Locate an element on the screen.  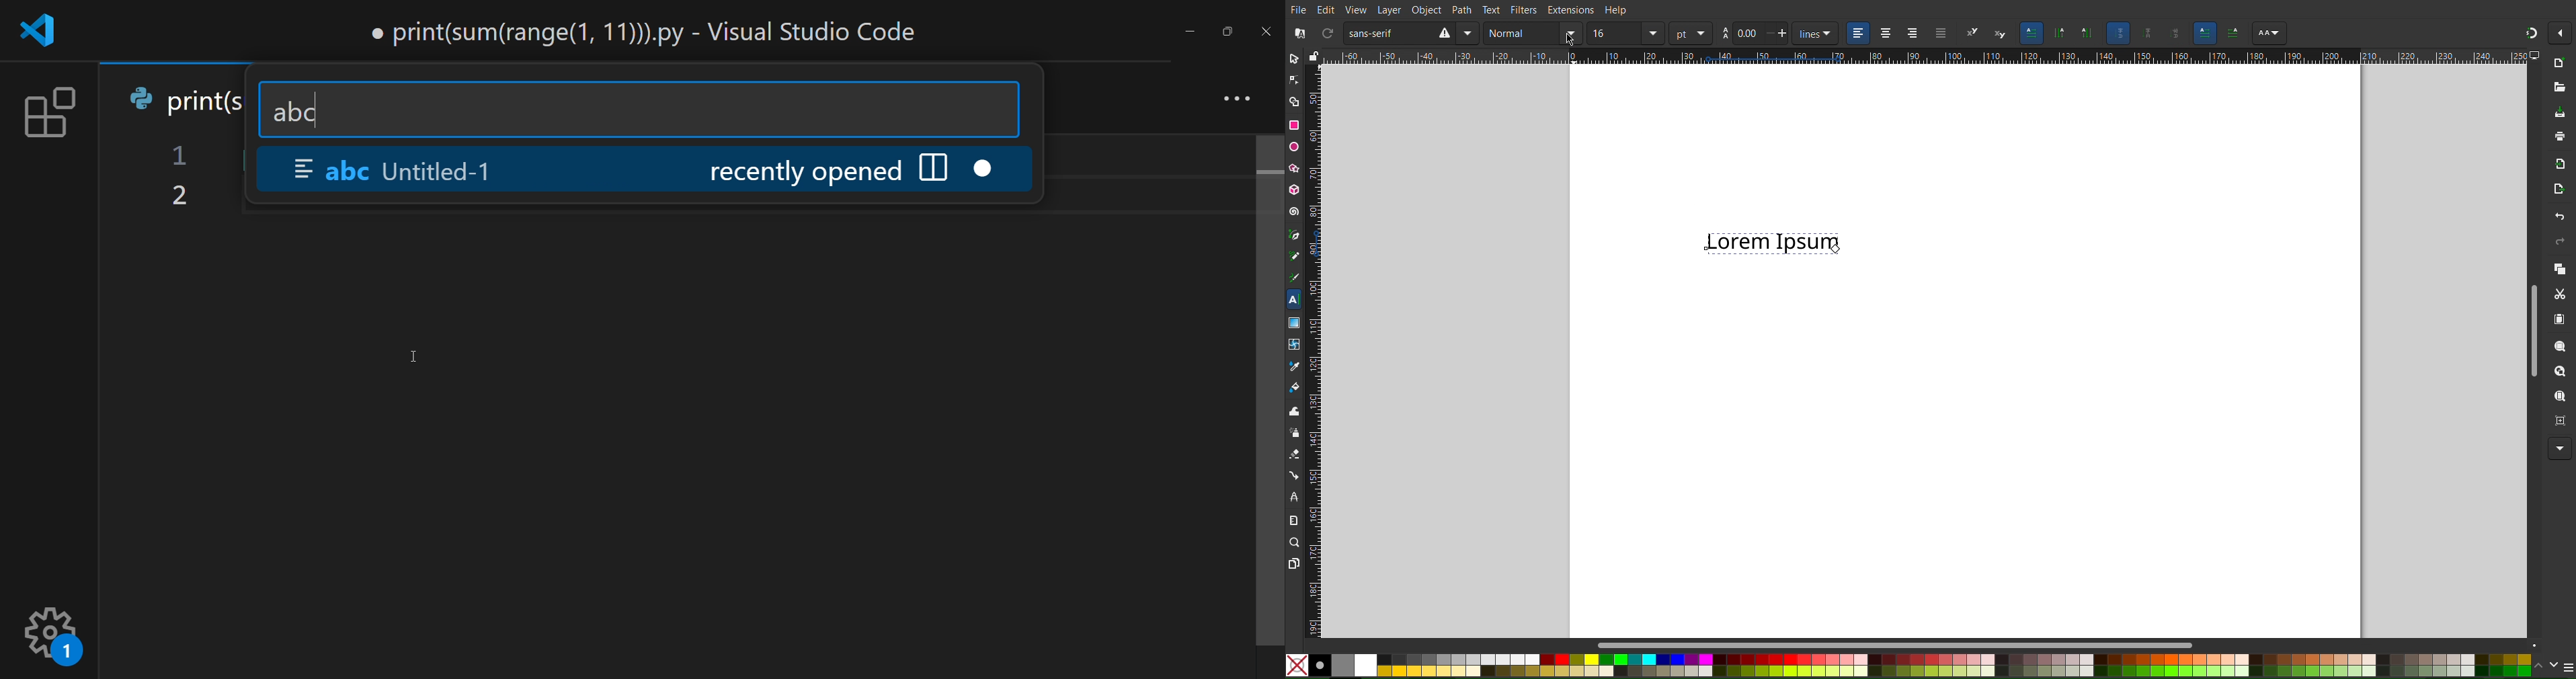
Cursor is located at coordinates (1566, 40).